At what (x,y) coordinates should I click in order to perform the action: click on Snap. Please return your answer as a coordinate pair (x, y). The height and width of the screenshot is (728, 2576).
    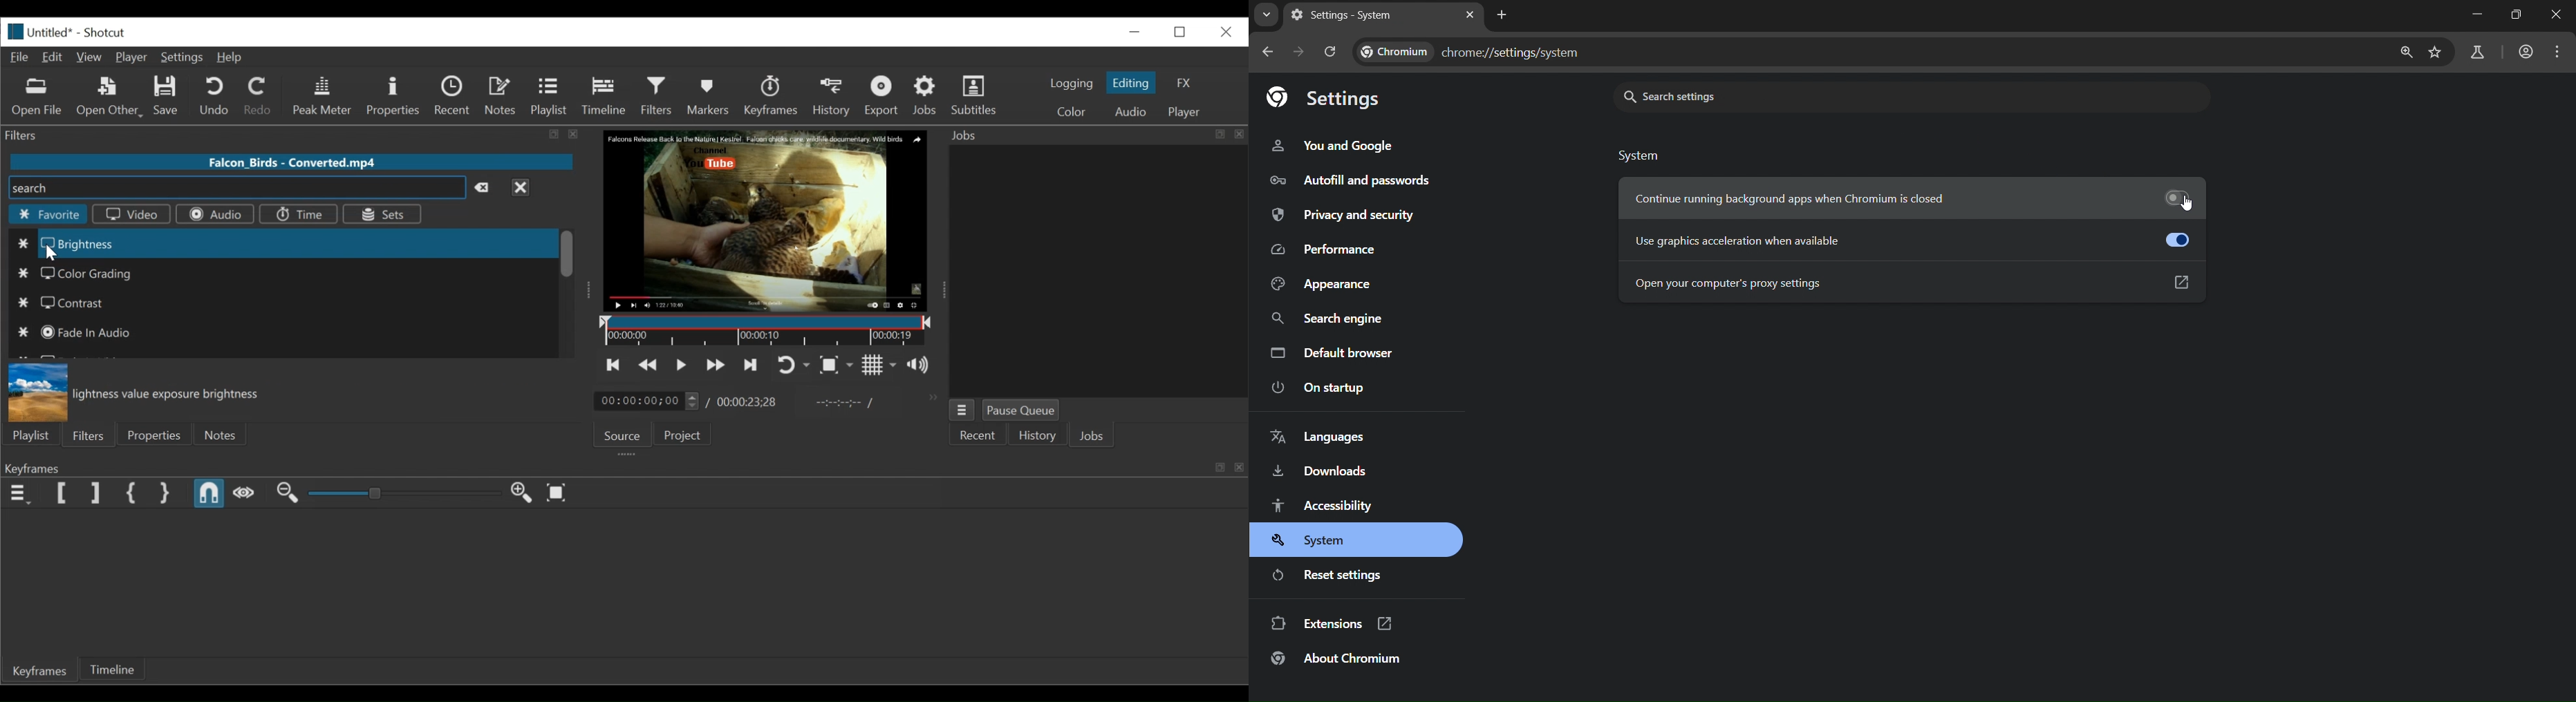
    Looking at the image, I should click on (210, 493).